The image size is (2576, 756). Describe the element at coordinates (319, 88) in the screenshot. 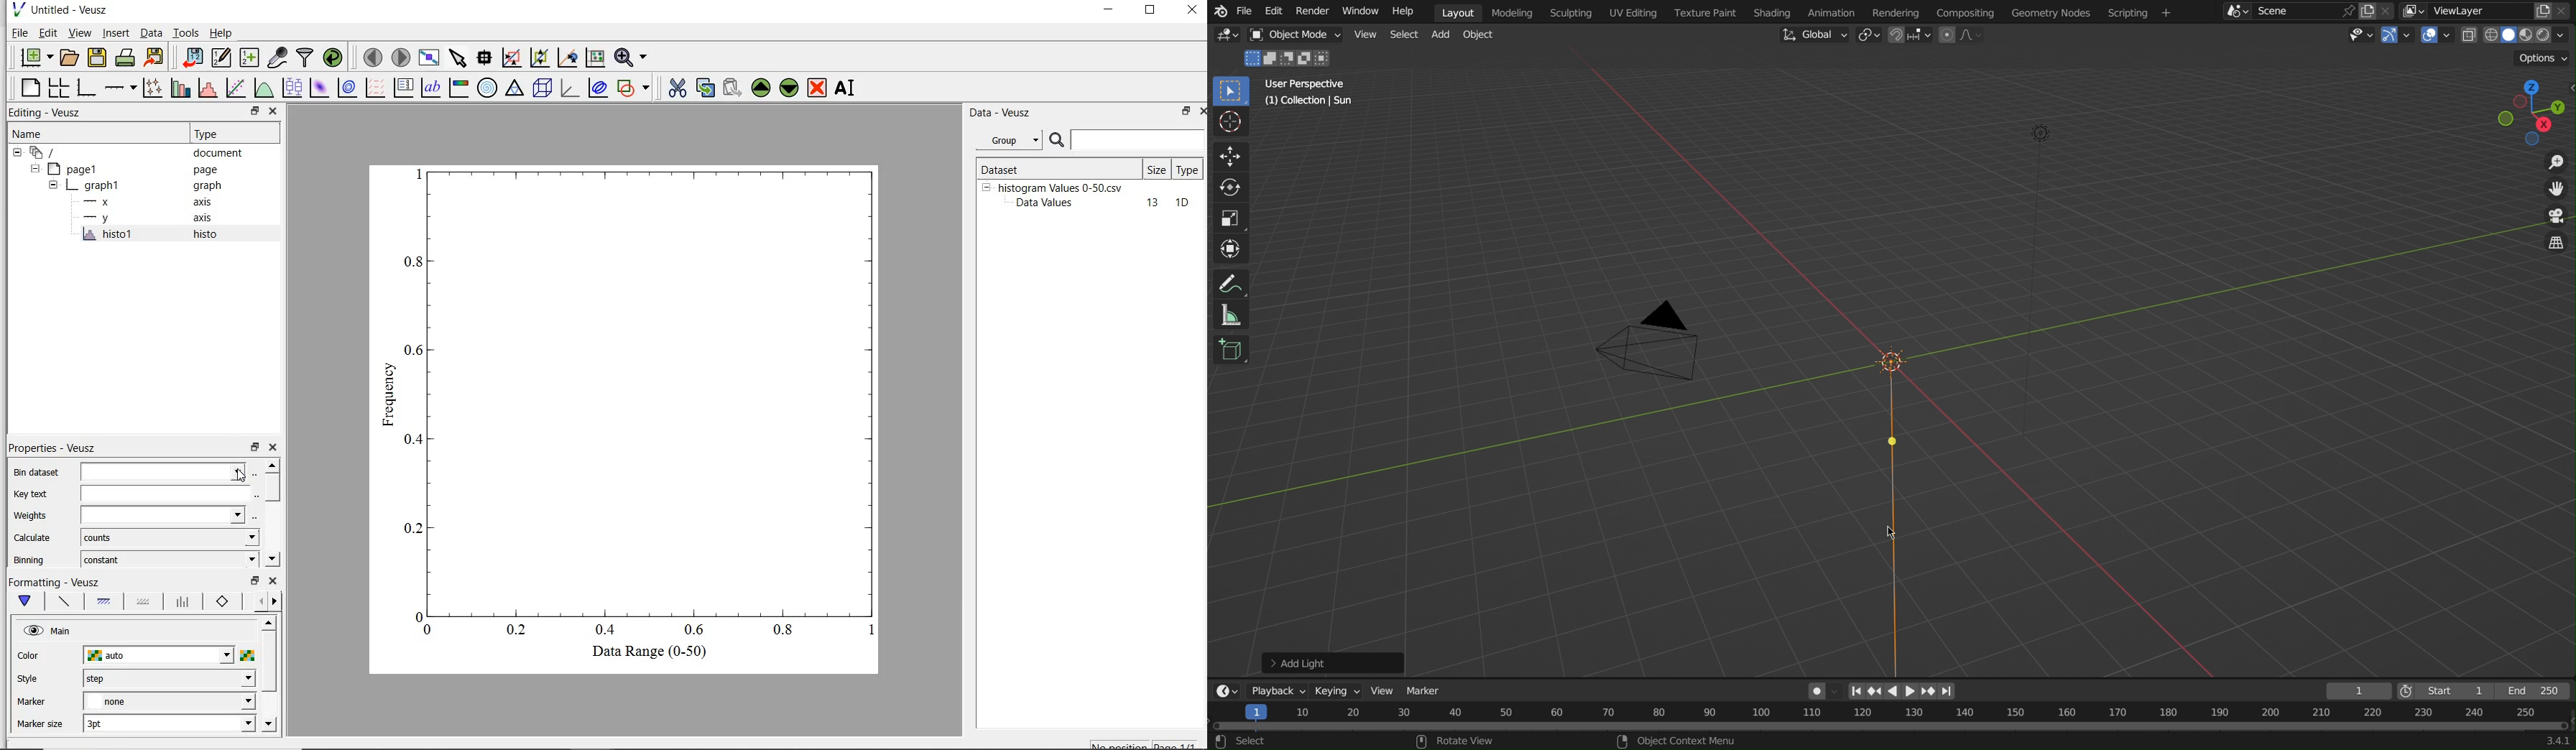

I see `plot 2d dataset as an image` at that location.